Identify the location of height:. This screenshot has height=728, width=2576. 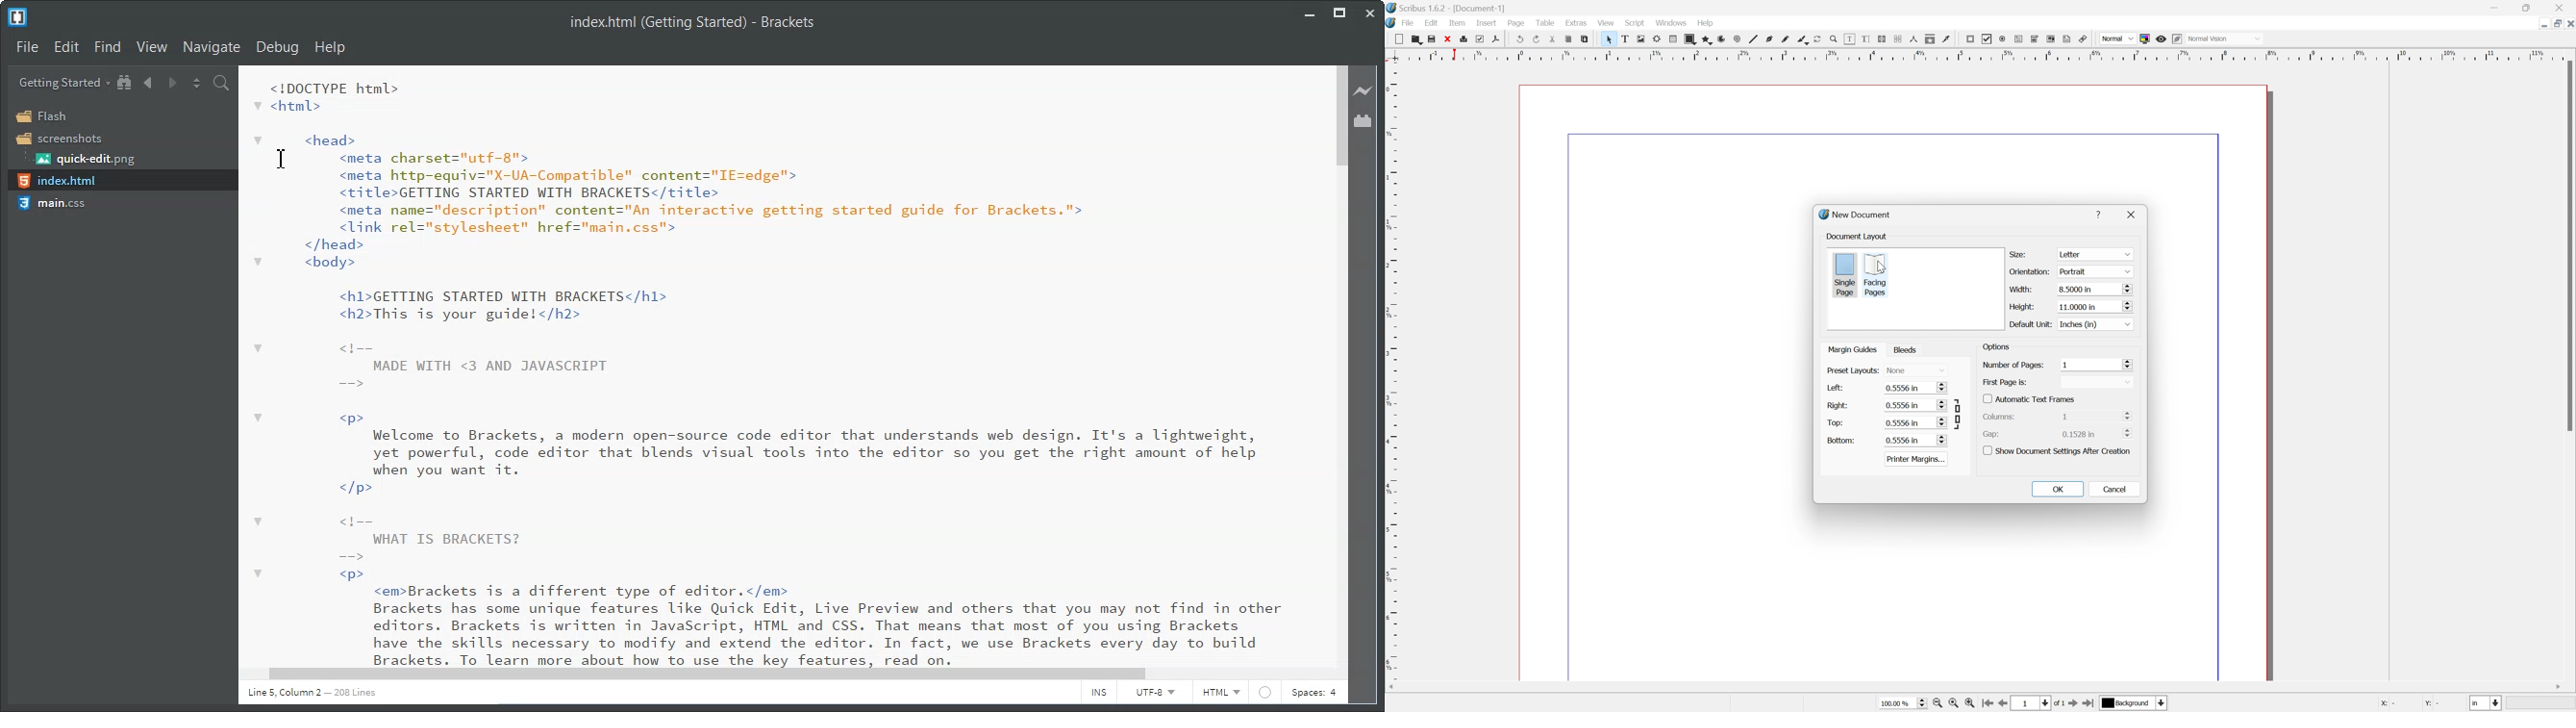
(2020, 306).